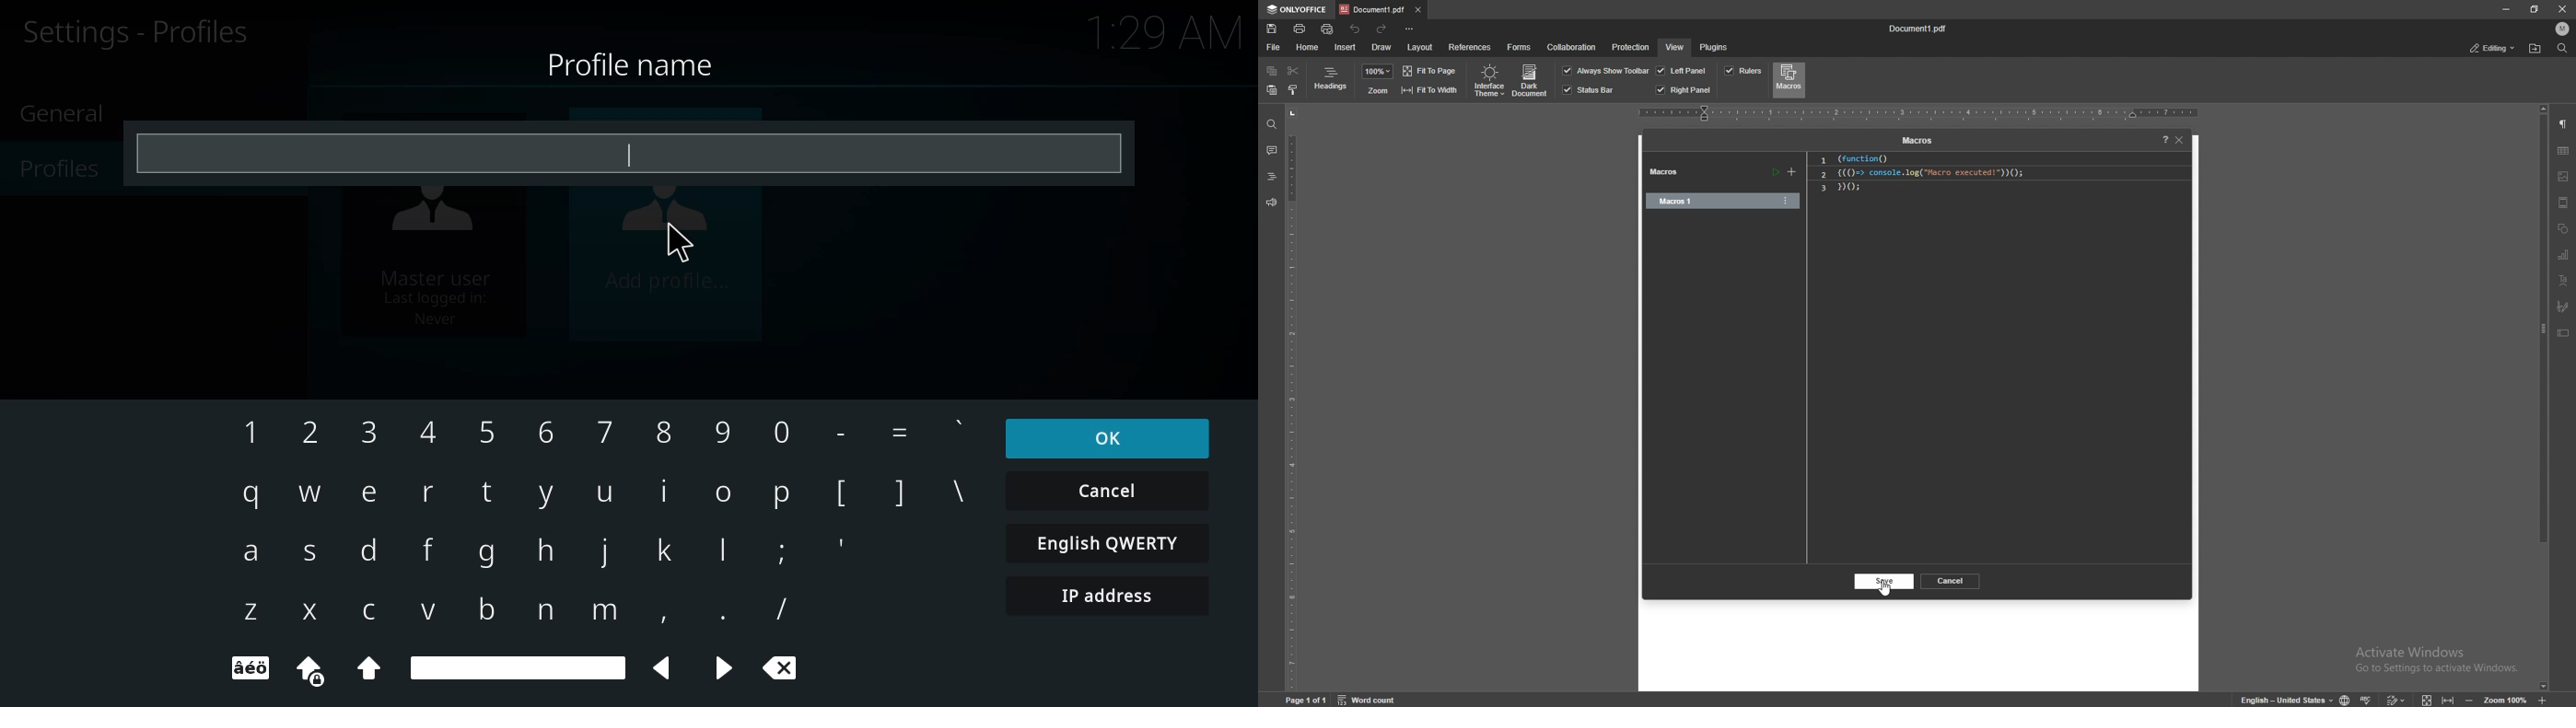  I want to click on 2, so click(309, 436).